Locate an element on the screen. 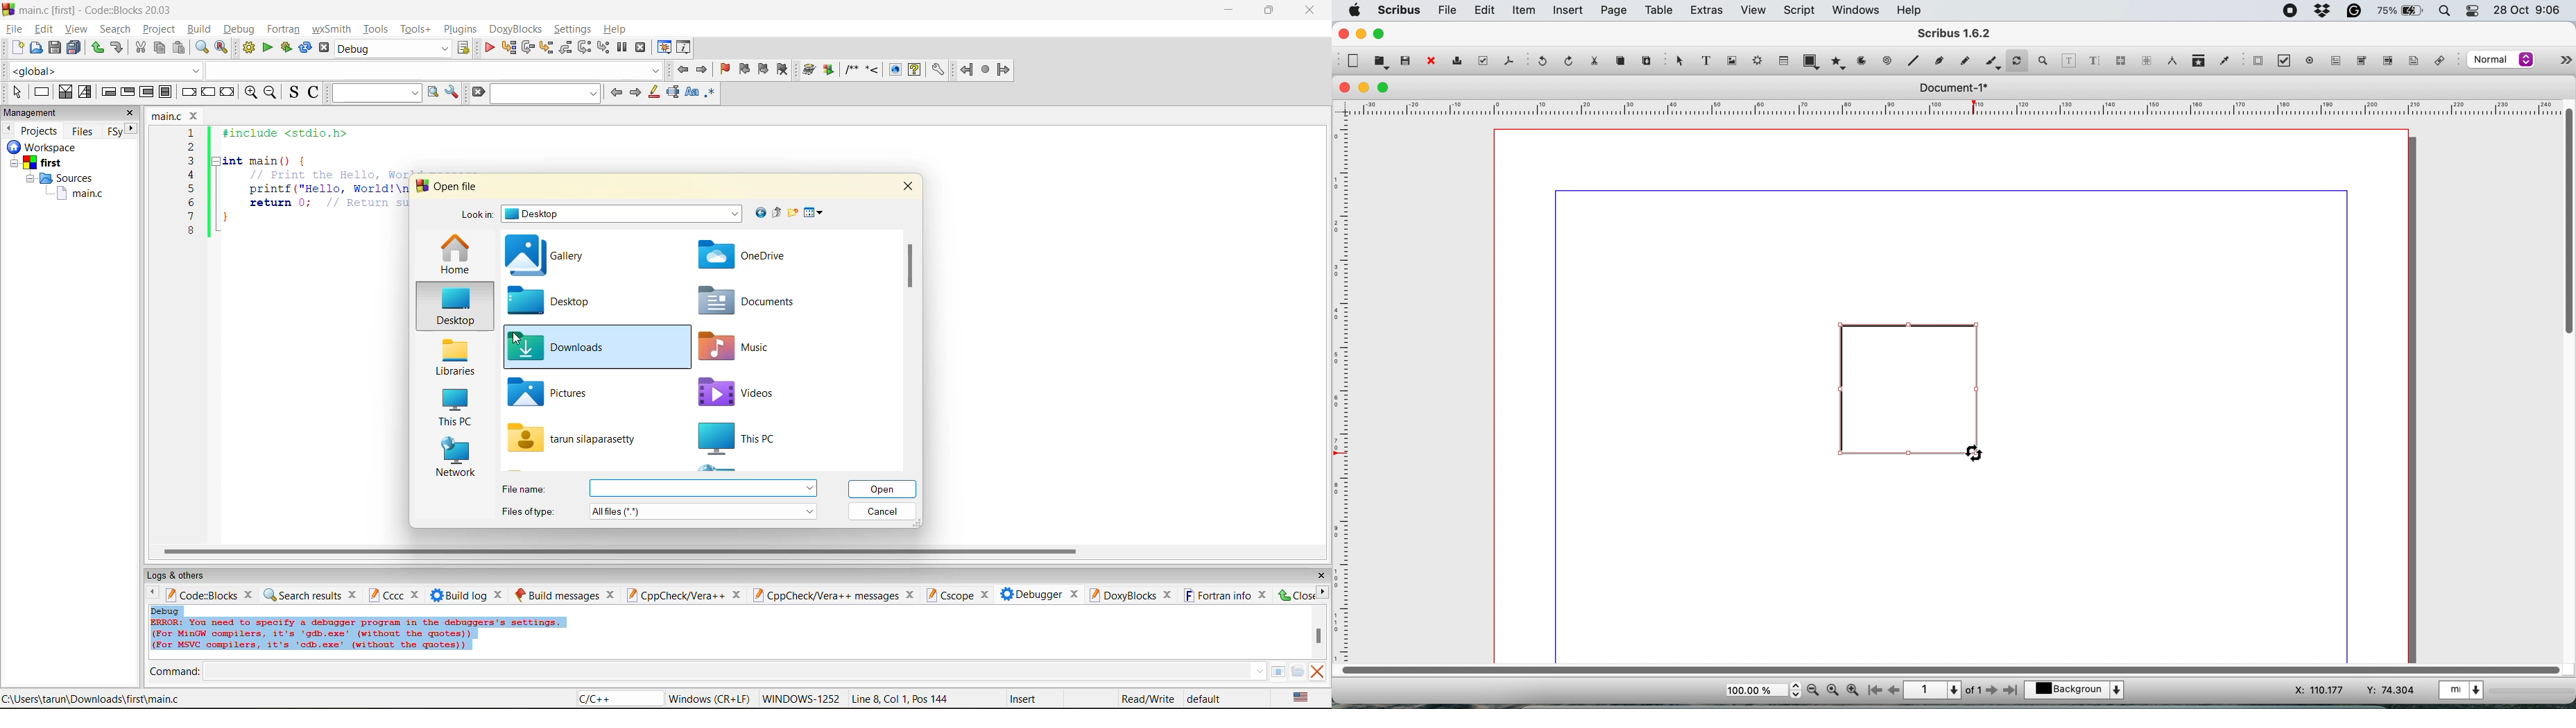  next instruction is located at coordinates (584, 47).